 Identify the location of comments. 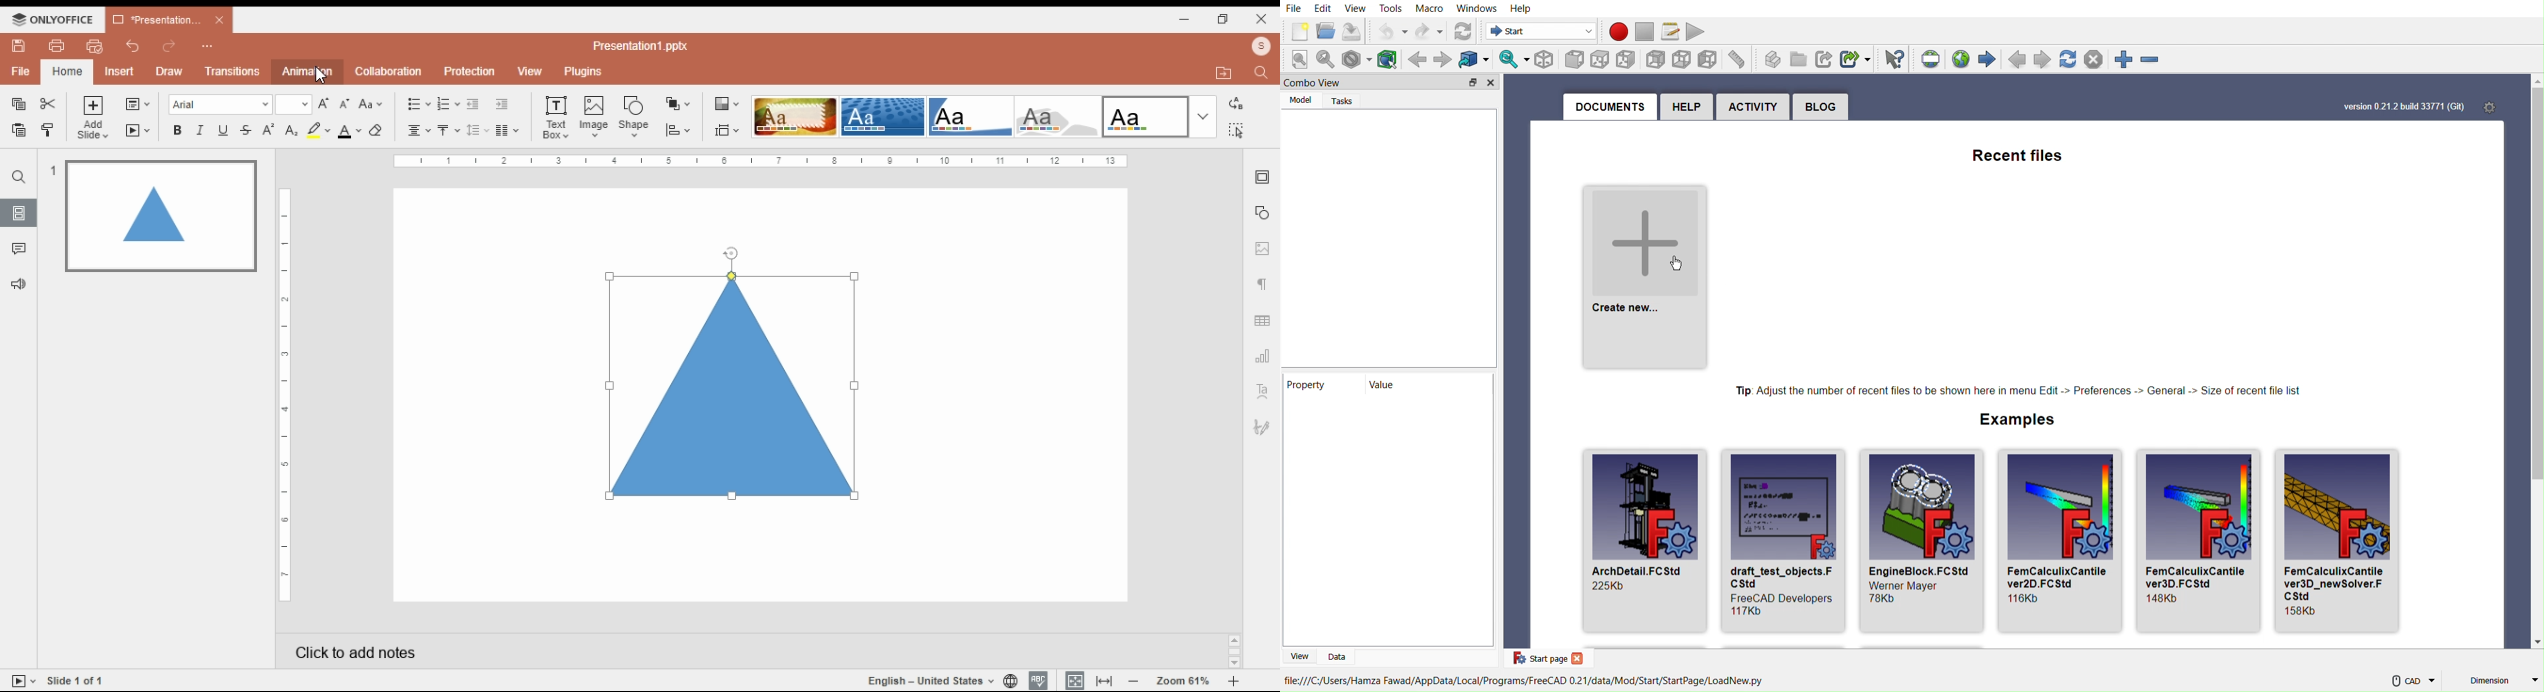
(20, 249).